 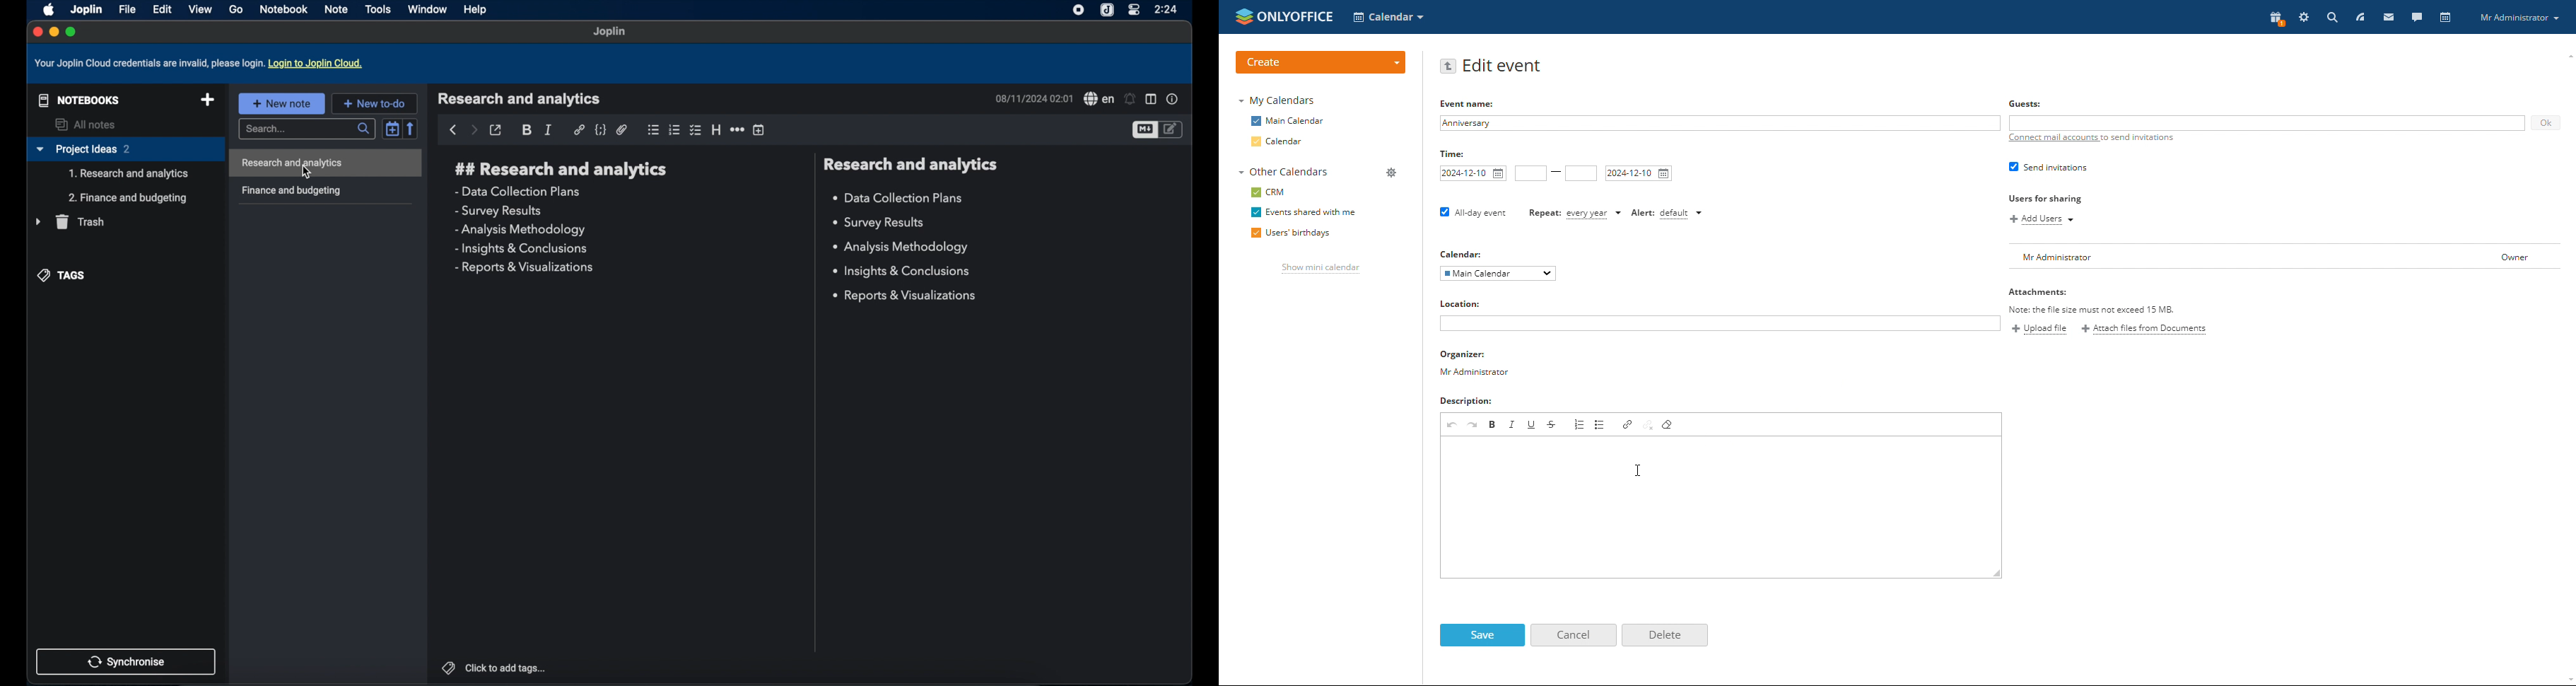 What do you see at coordinates (907, 296) in the screenshot?
I see `reports and visualization` at bounding box center [907, 296].